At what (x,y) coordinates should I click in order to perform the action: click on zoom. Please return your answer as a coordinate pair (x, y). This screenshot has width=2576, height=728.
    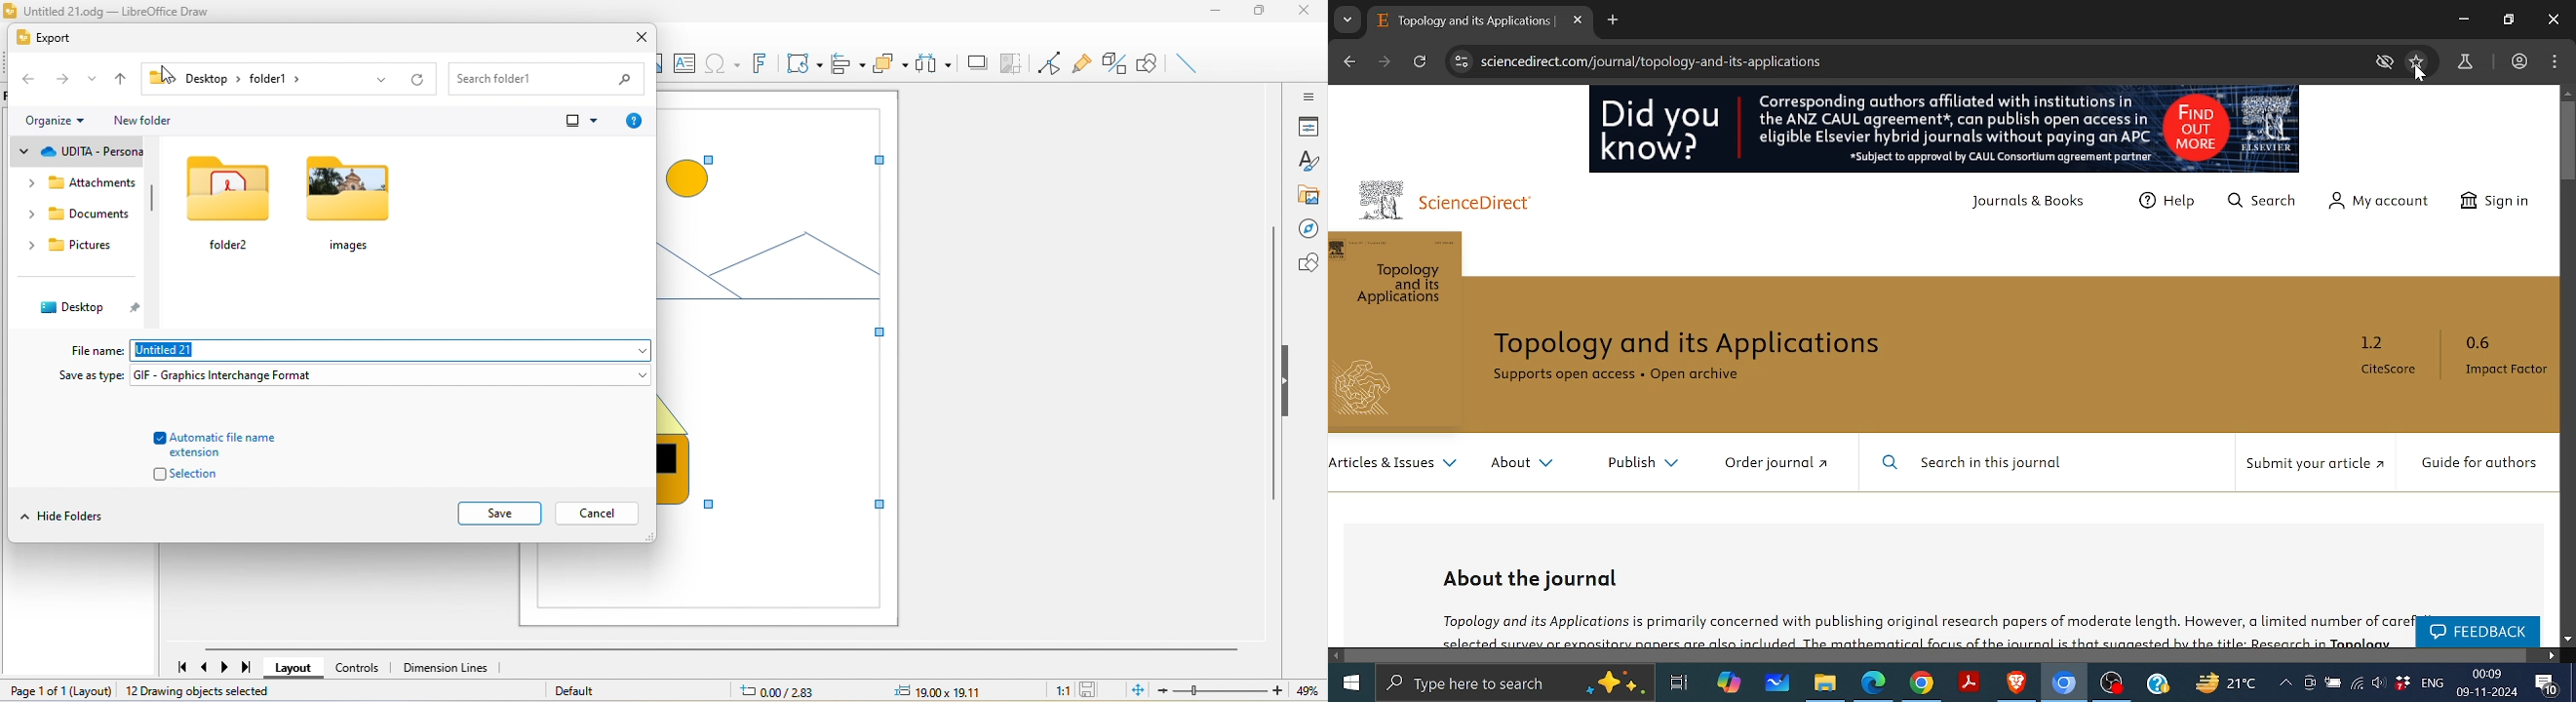
    Looking at the image, I should click on (1244, 690).